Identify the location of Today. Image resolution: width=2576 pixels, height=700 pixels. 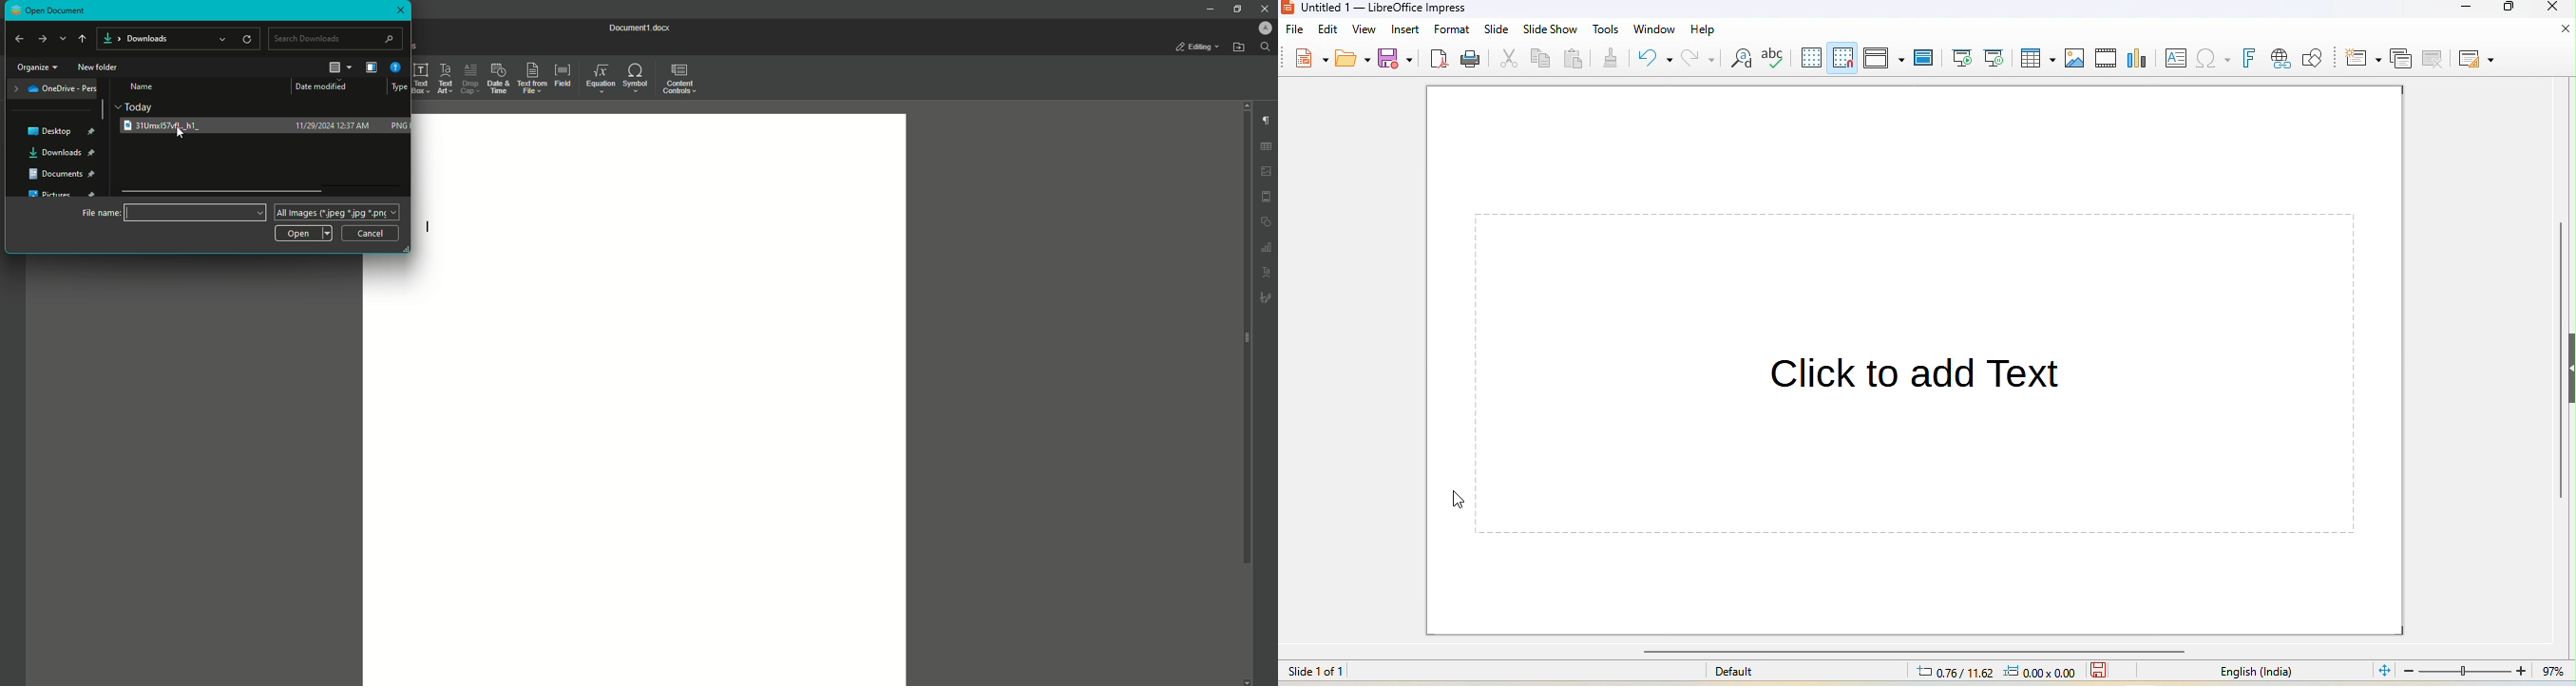
(139, 106).